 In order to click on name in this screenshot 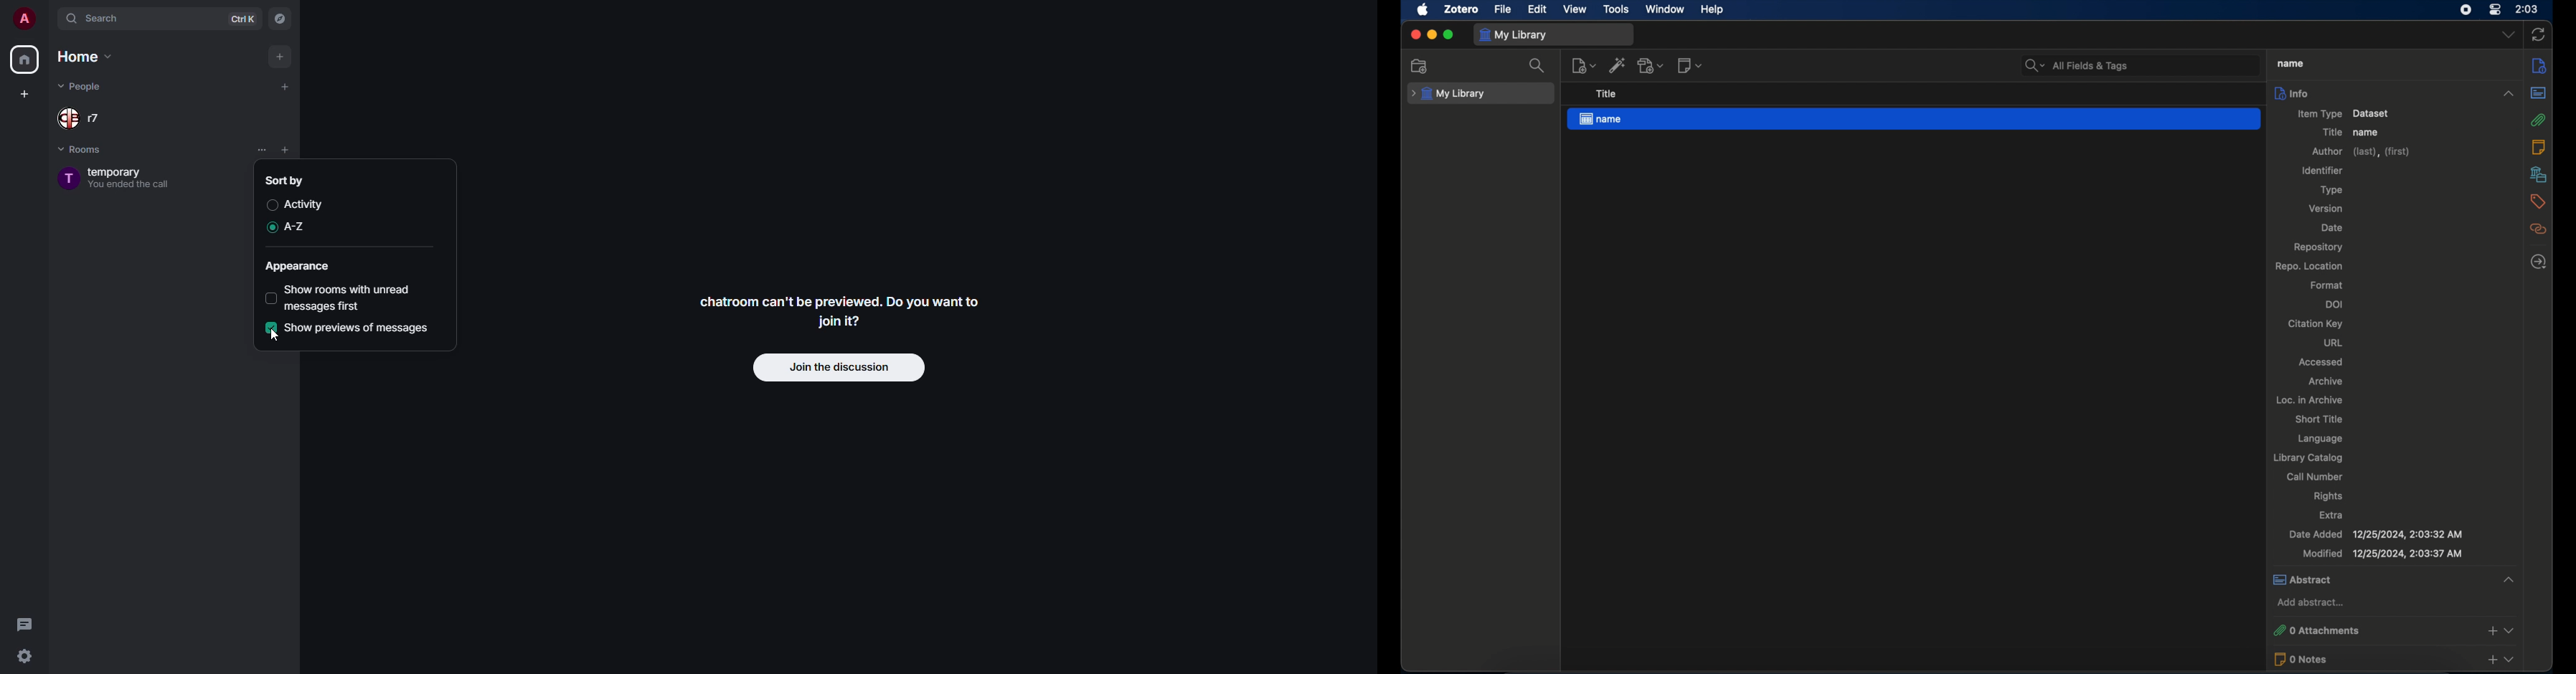, I will do `click(2366, 133)`.